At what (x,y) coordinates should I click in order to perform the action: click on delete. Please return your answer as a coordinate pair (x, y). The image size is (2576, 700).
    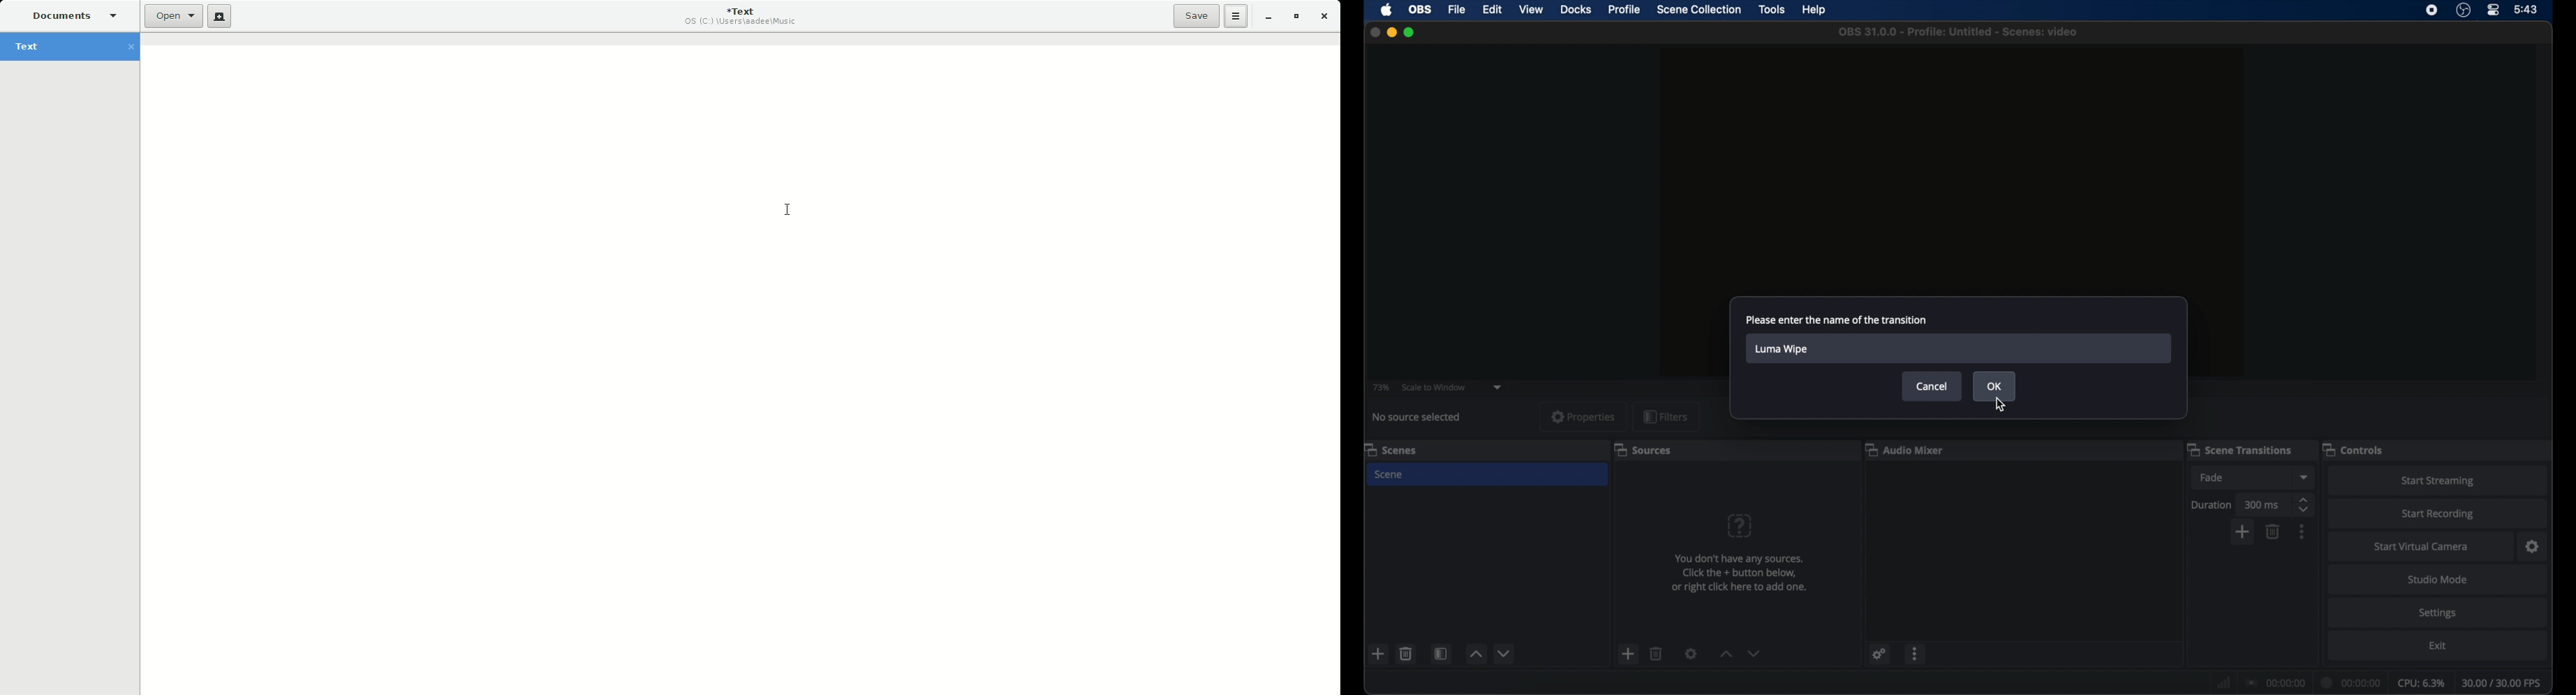
    Looking at the image, I should click on (1656, 653).